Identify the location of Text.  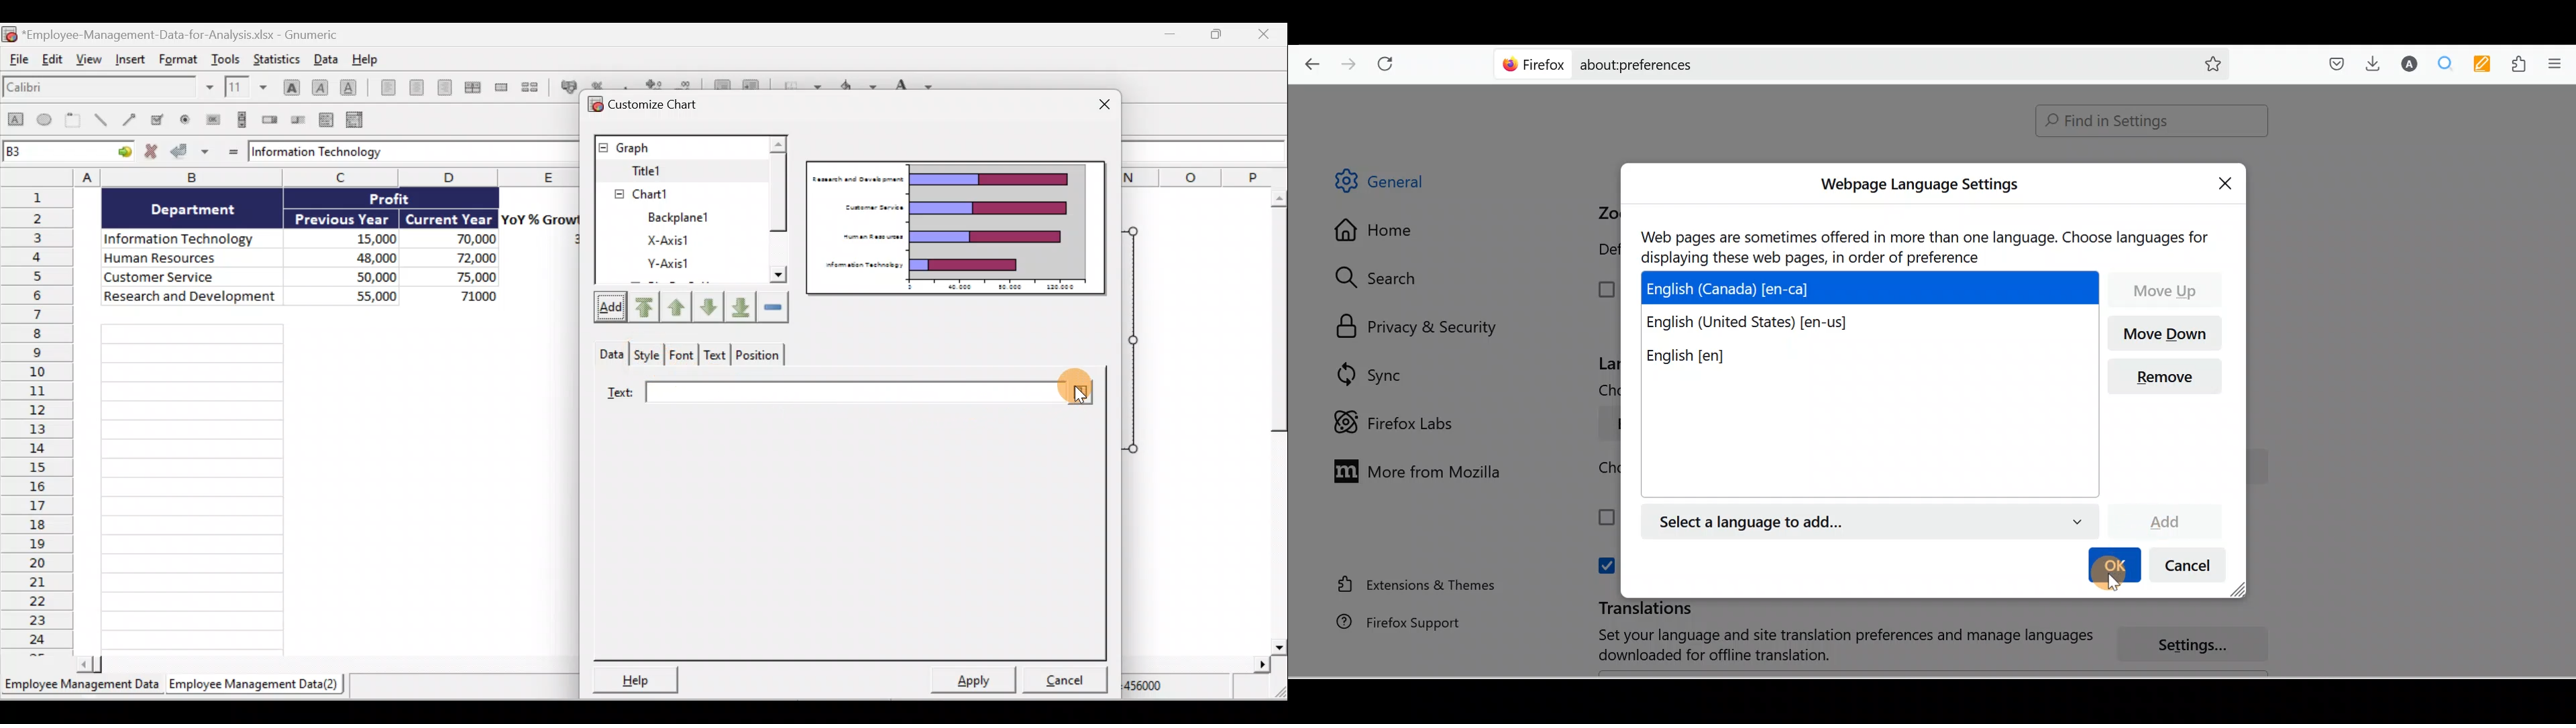
(716, 357).